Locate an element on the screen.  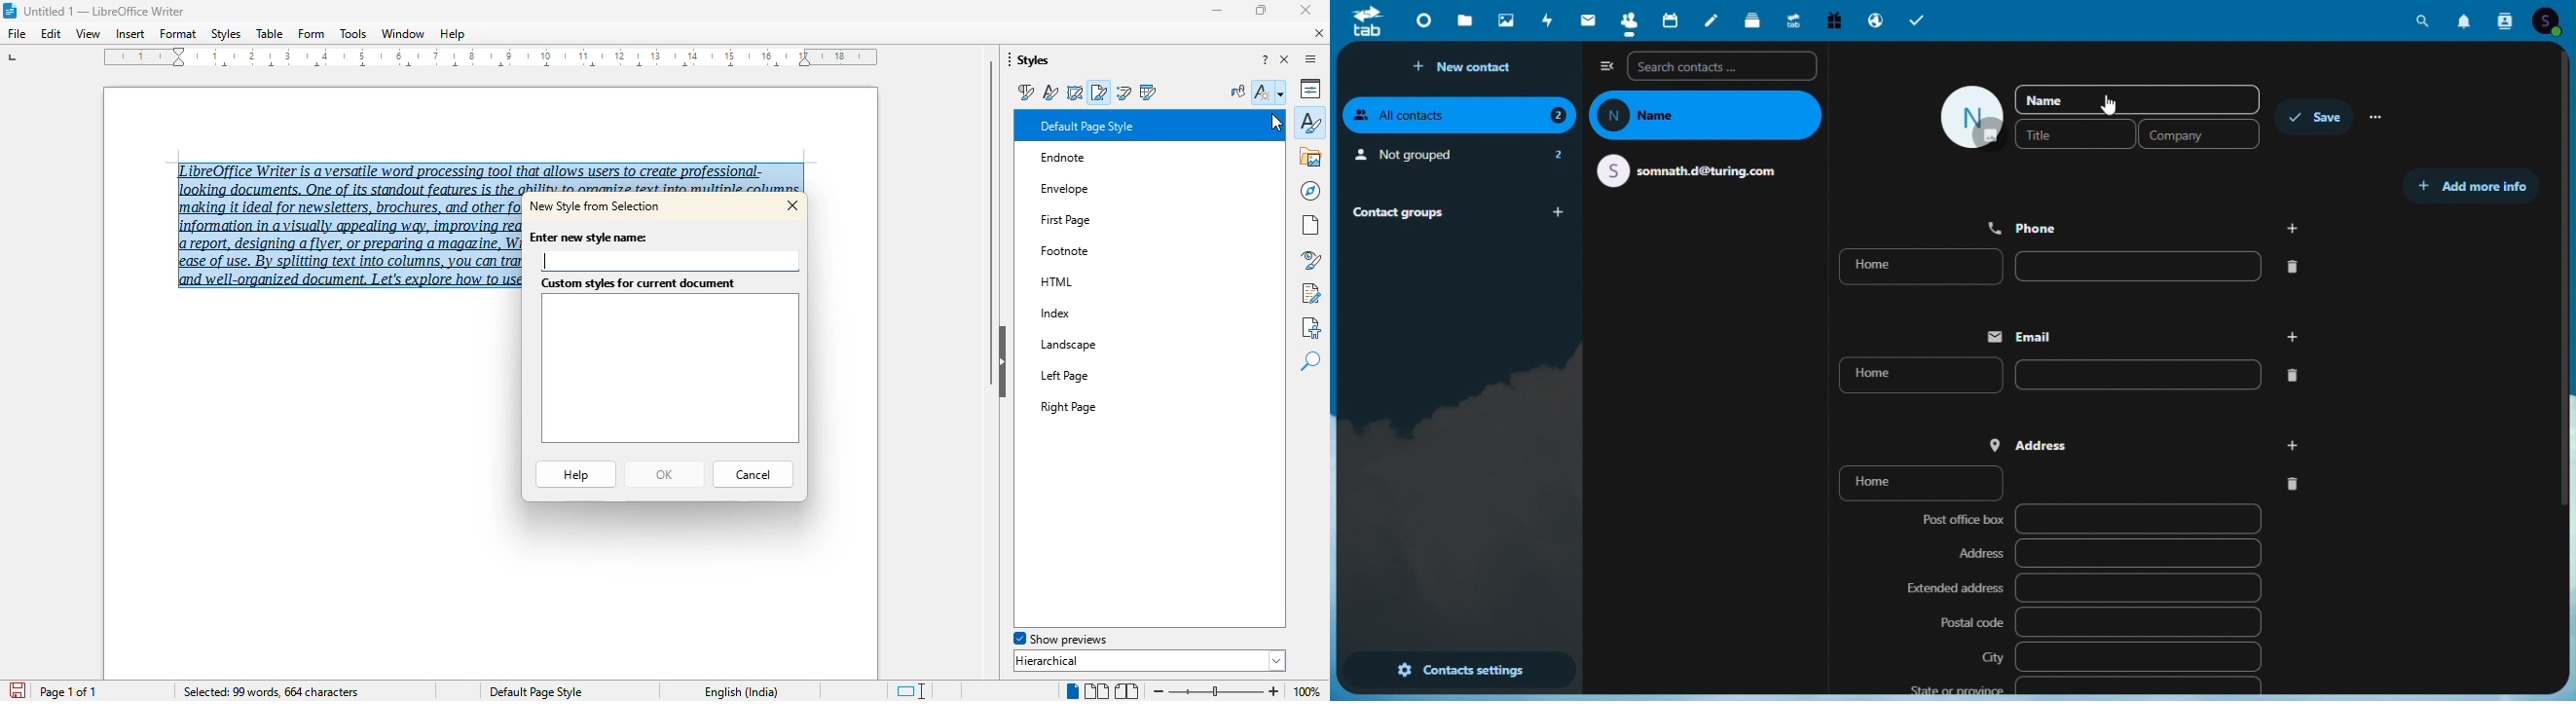
styles is located at coordinates (1310, 122).